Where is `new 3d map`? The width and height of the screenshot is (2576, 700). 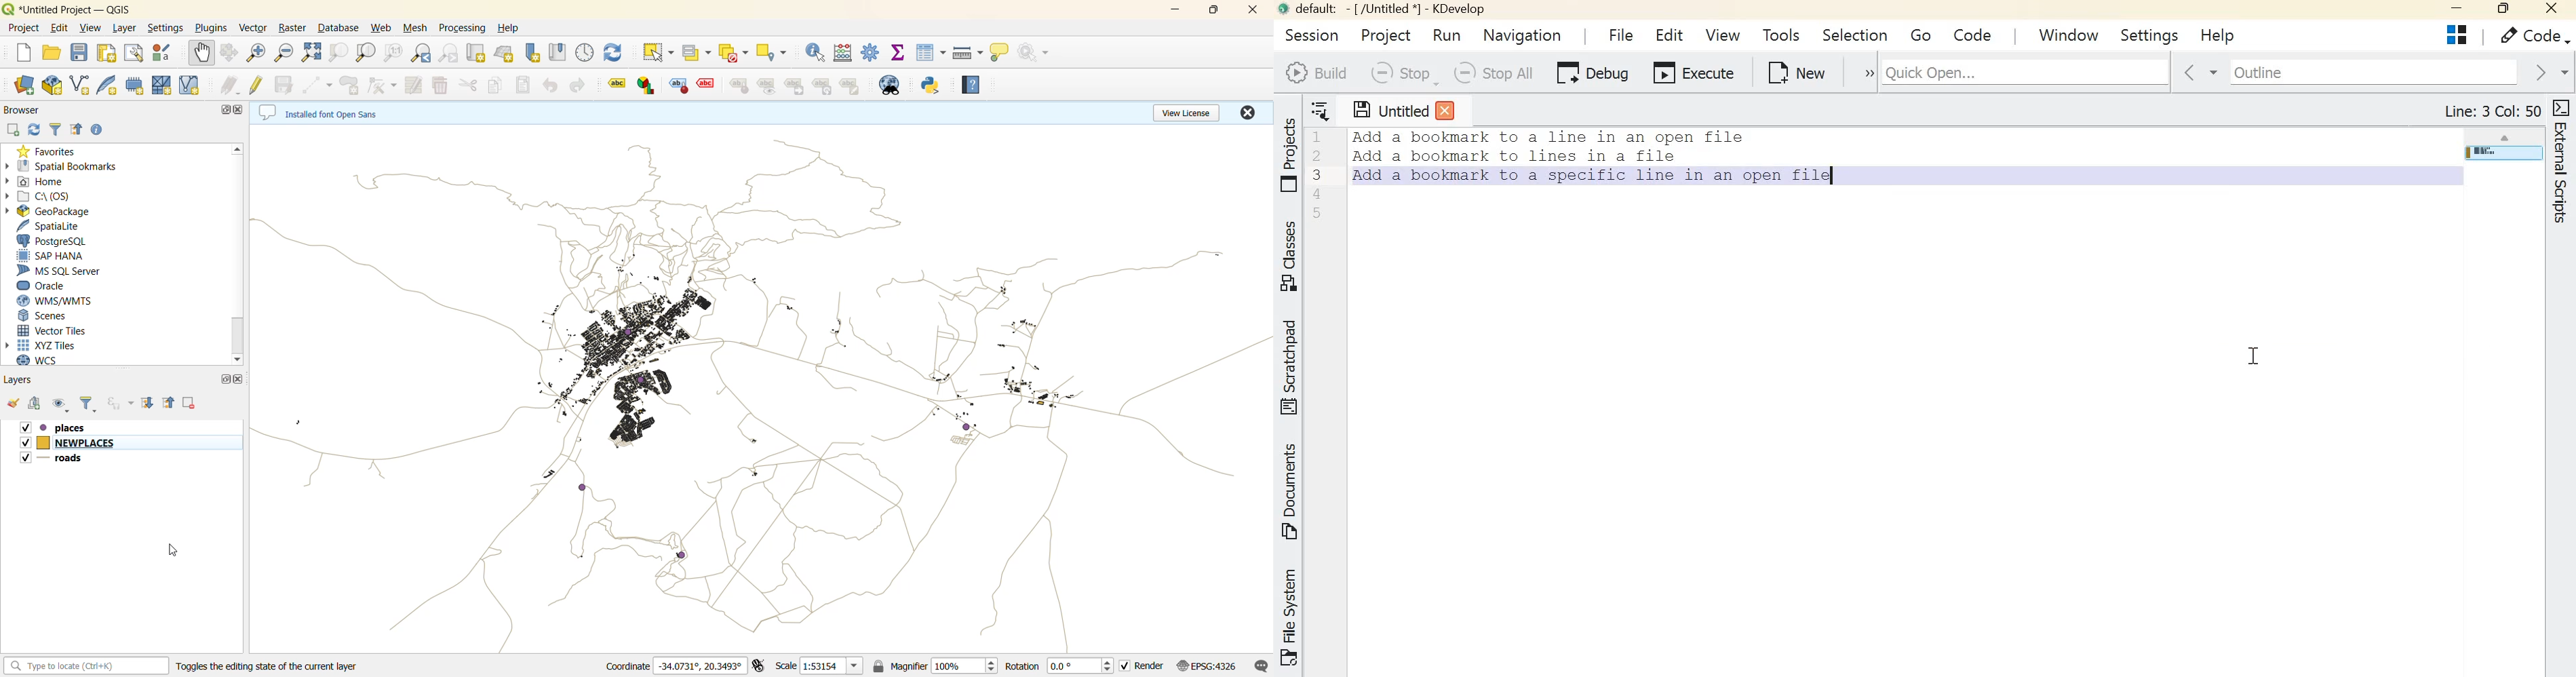 new 3d map is located at coordinates (506, 53).